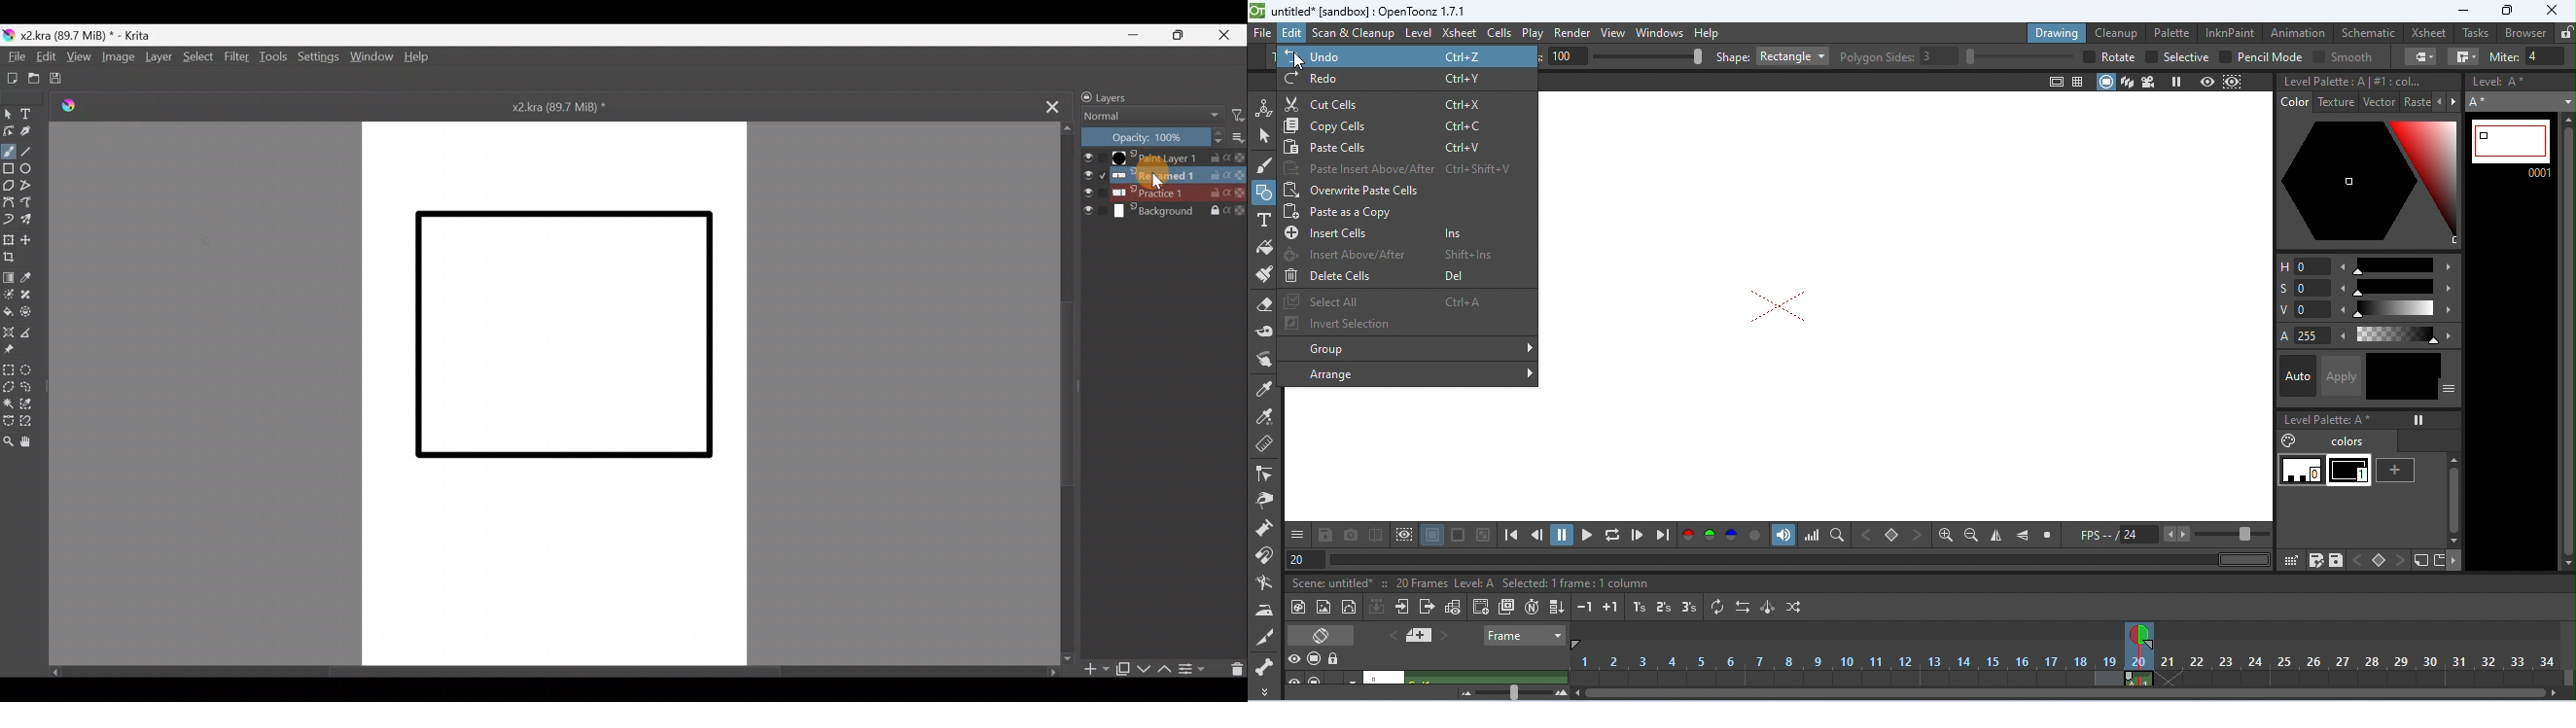 The width and height of the screenshot is (2576, 728). Describe the element at coordinates (31, 114) in the screenshot. I see `Text tool` at that location.